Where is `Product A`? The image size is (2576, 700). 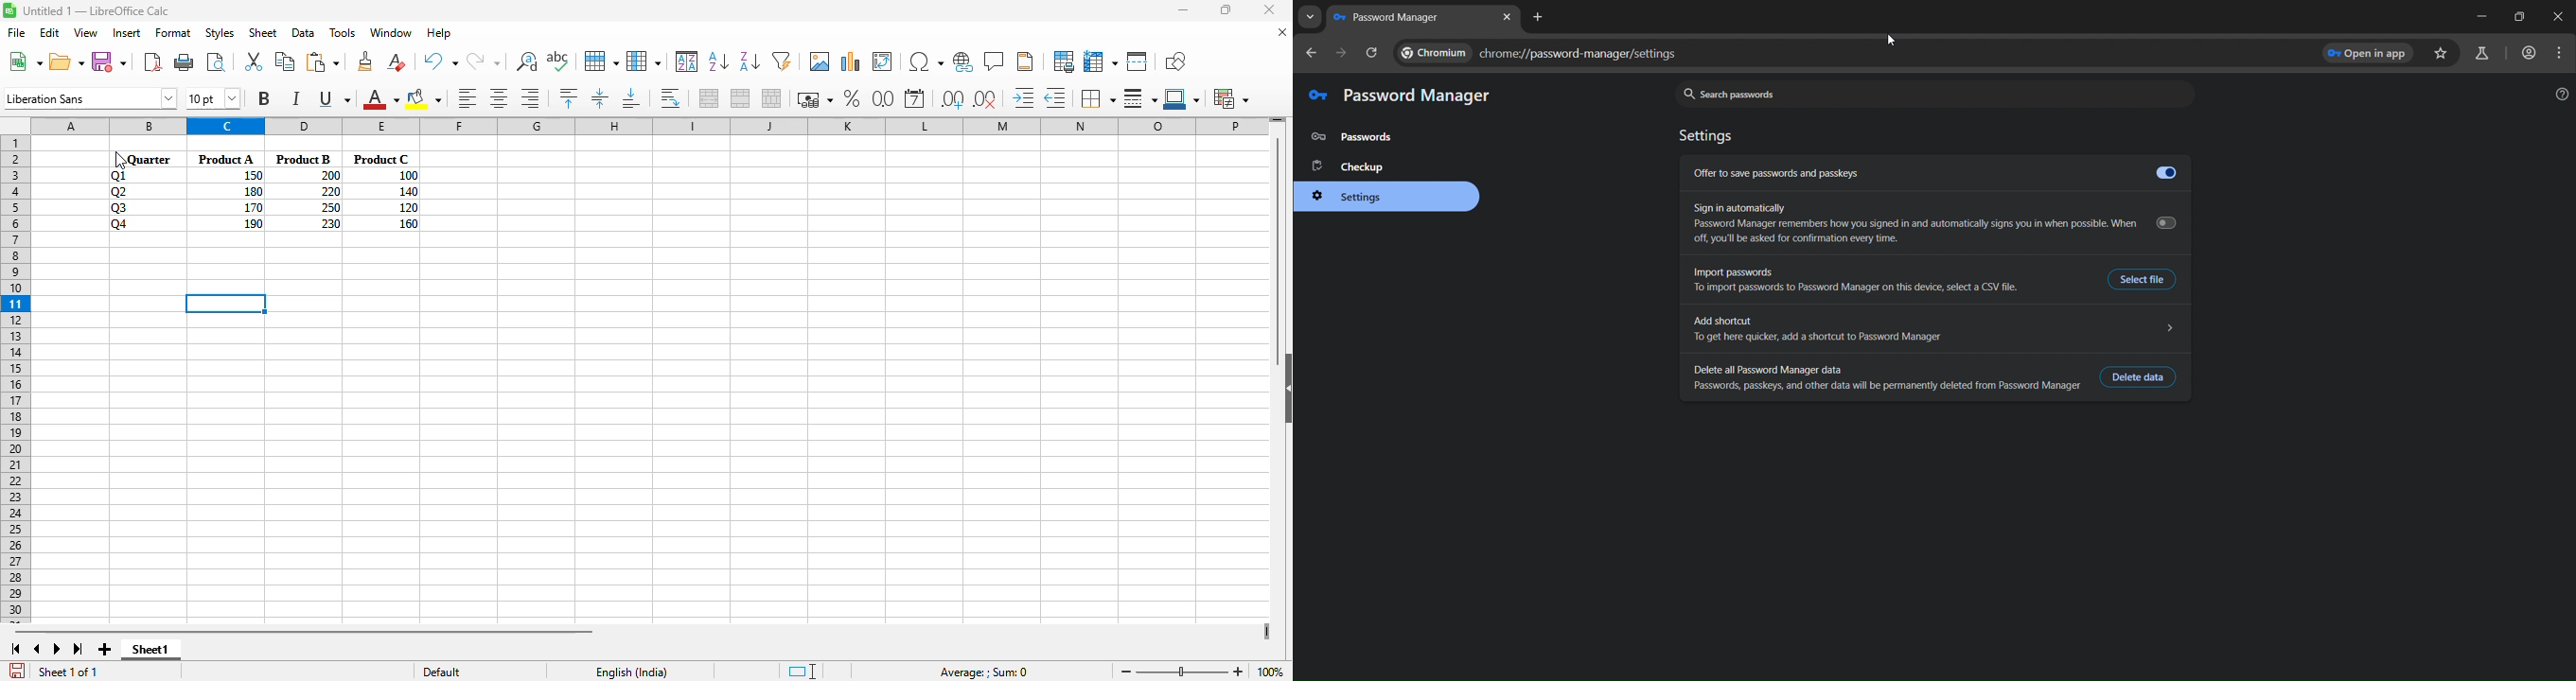
Product A is located at coordinates (226, 159).